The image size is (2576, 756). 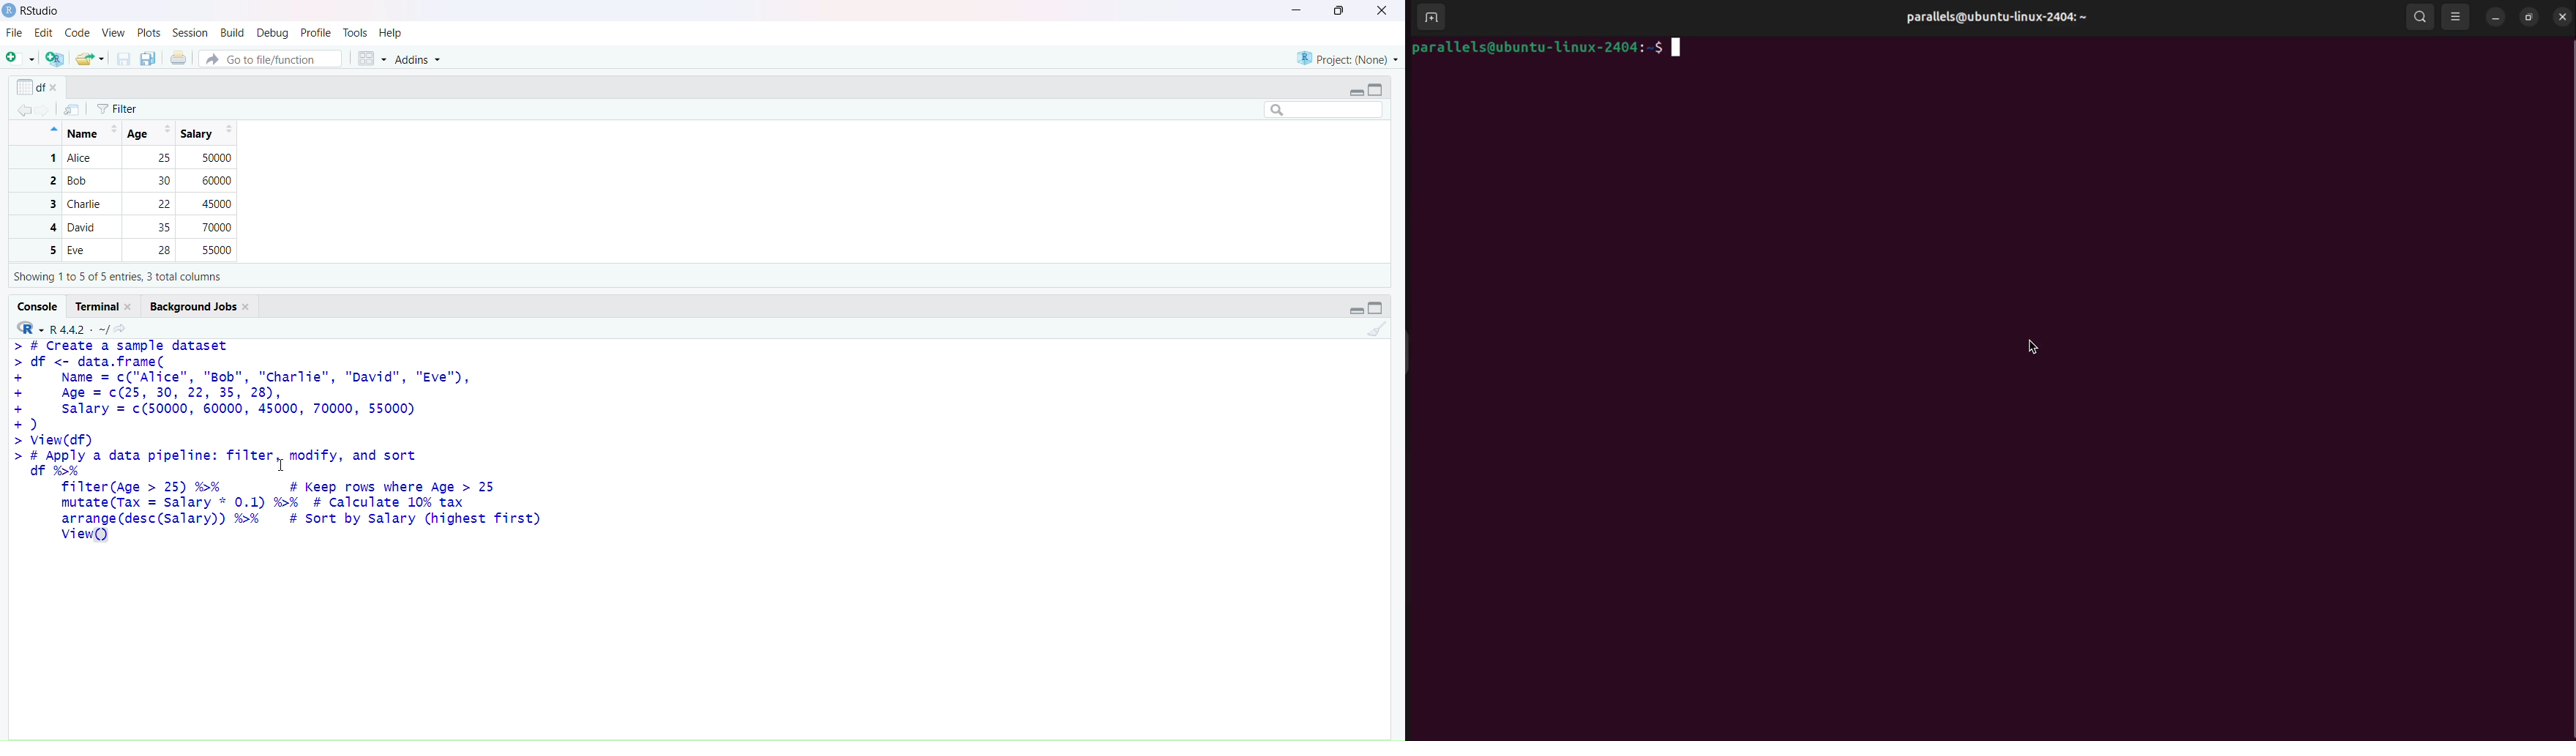 I want to click on minimize, so click(x=1290, y=10).